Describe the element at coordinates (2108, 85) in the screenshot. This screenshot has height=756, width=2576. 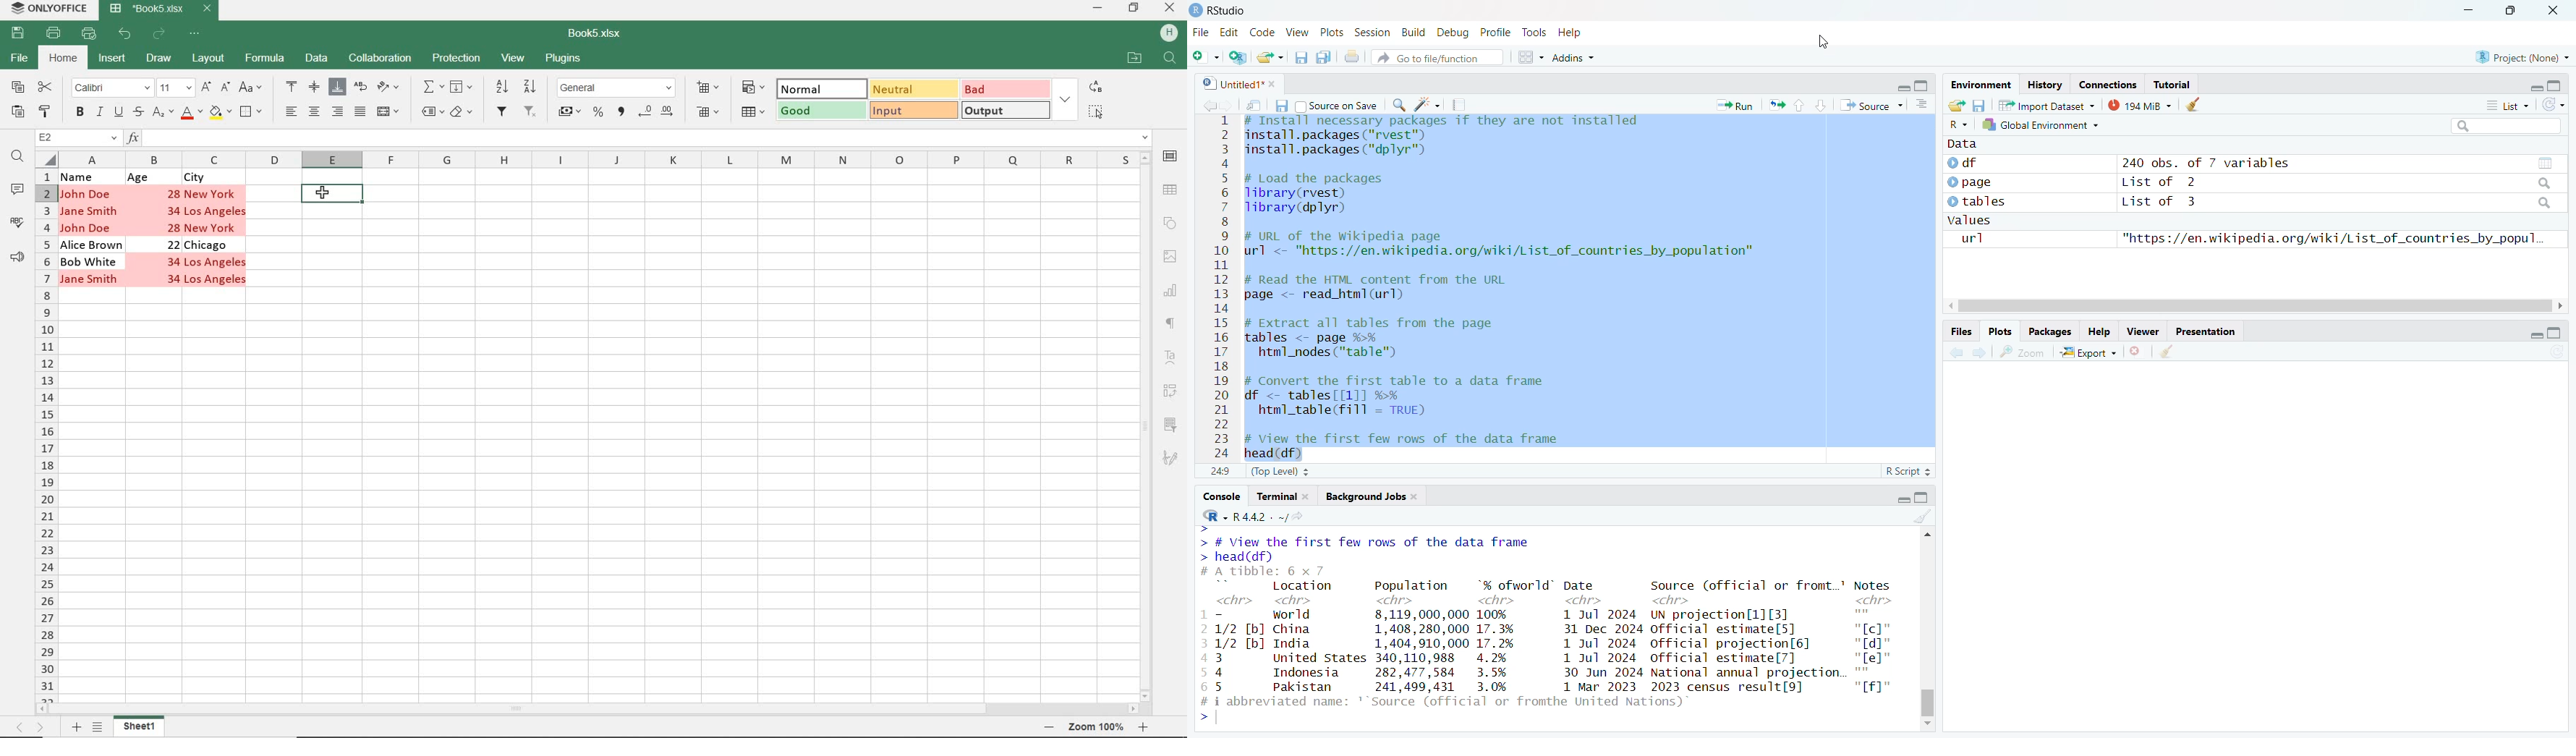
I see `Connections` at that location.